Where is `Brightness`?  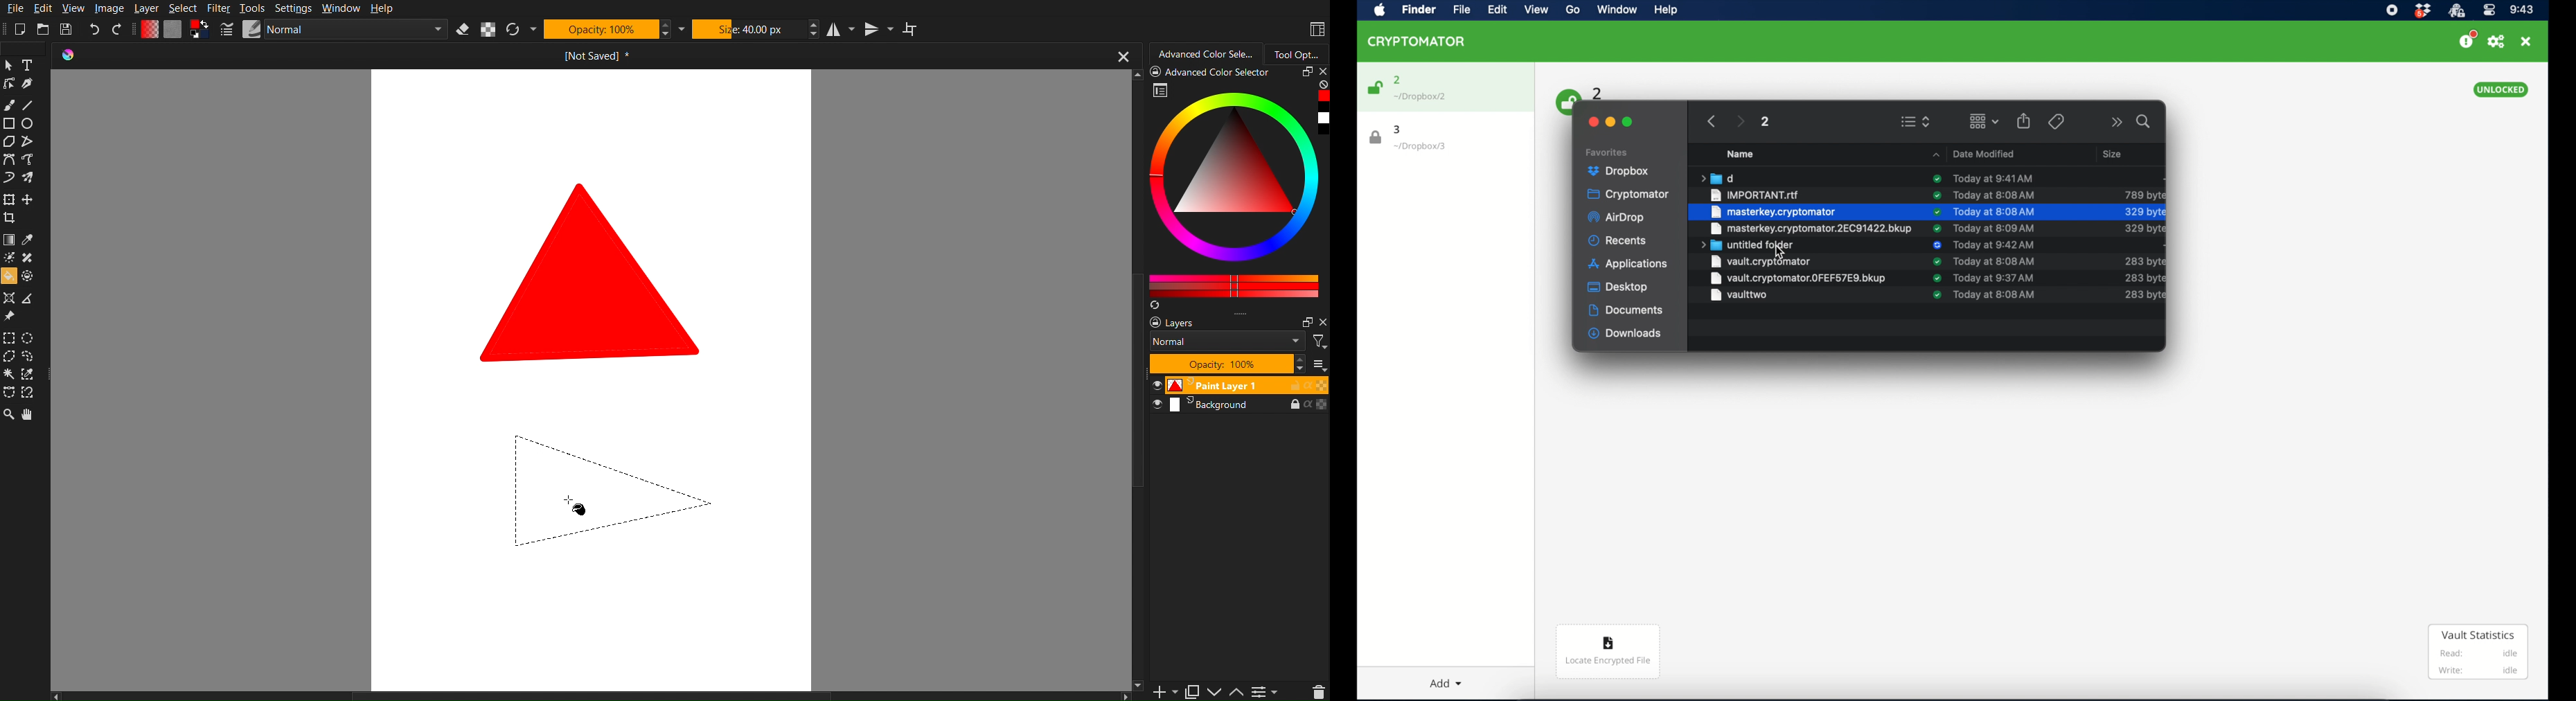
Brightness is located at coordinates (8, 258).